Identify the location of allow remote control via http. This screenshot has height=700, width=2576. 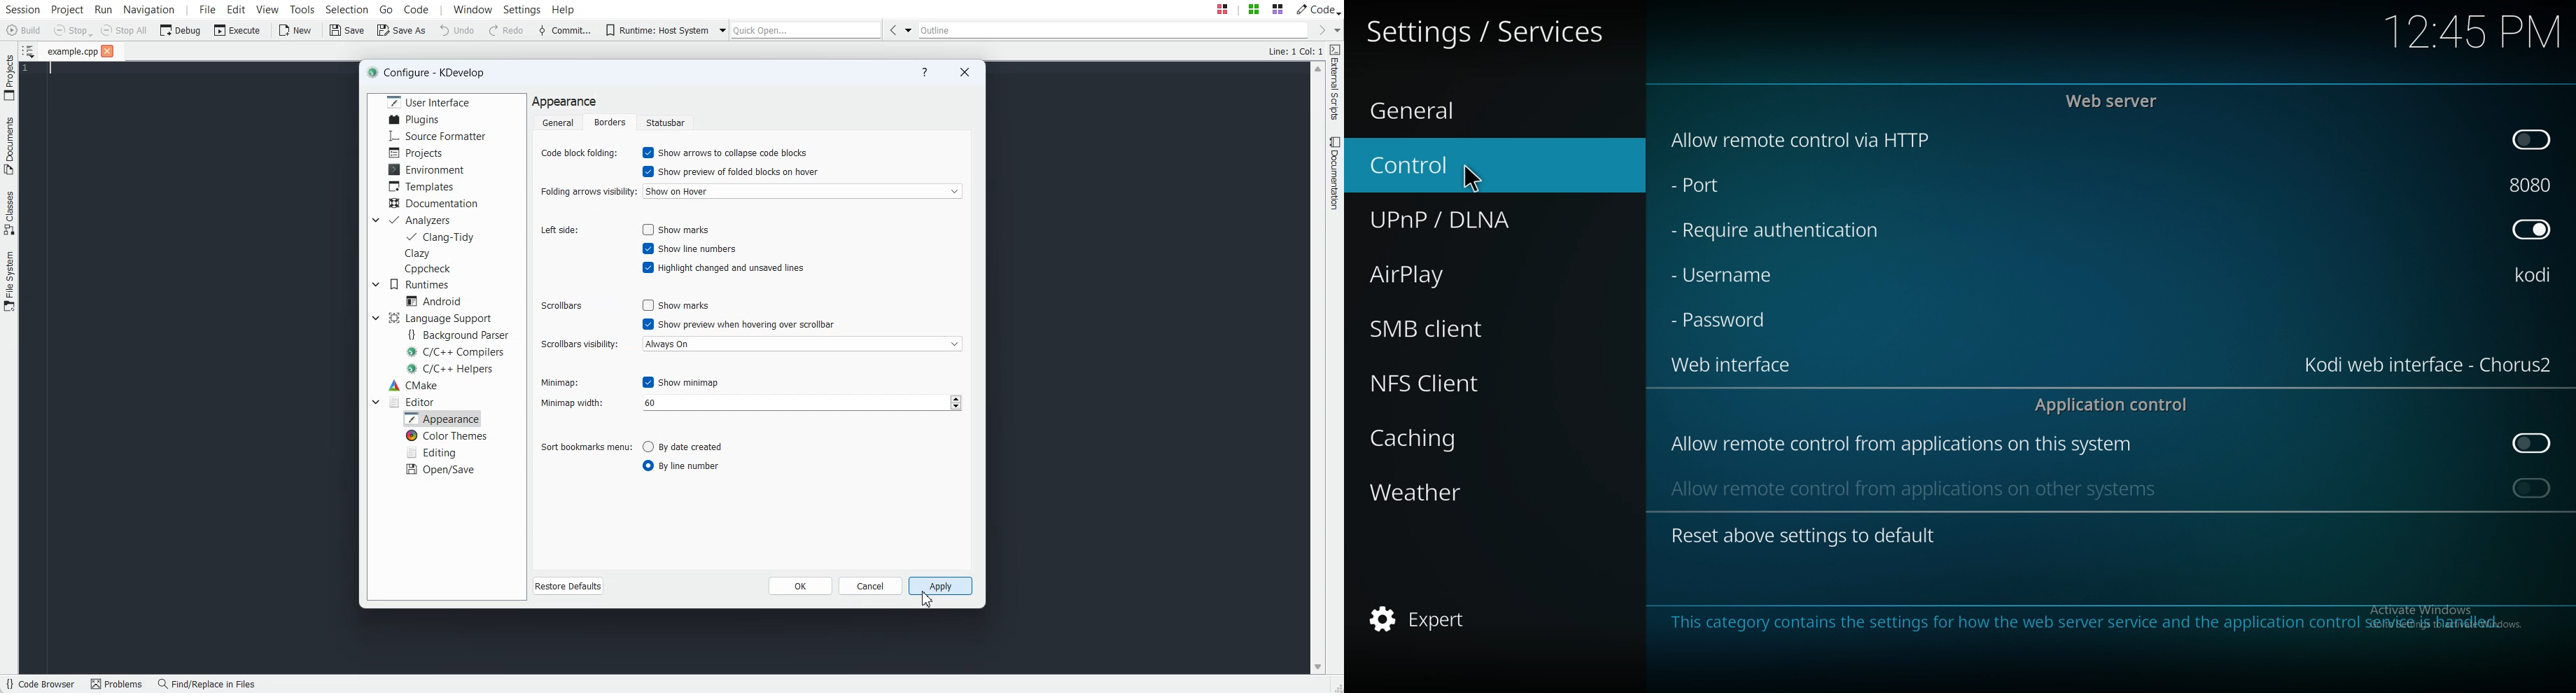
(1803, 141).